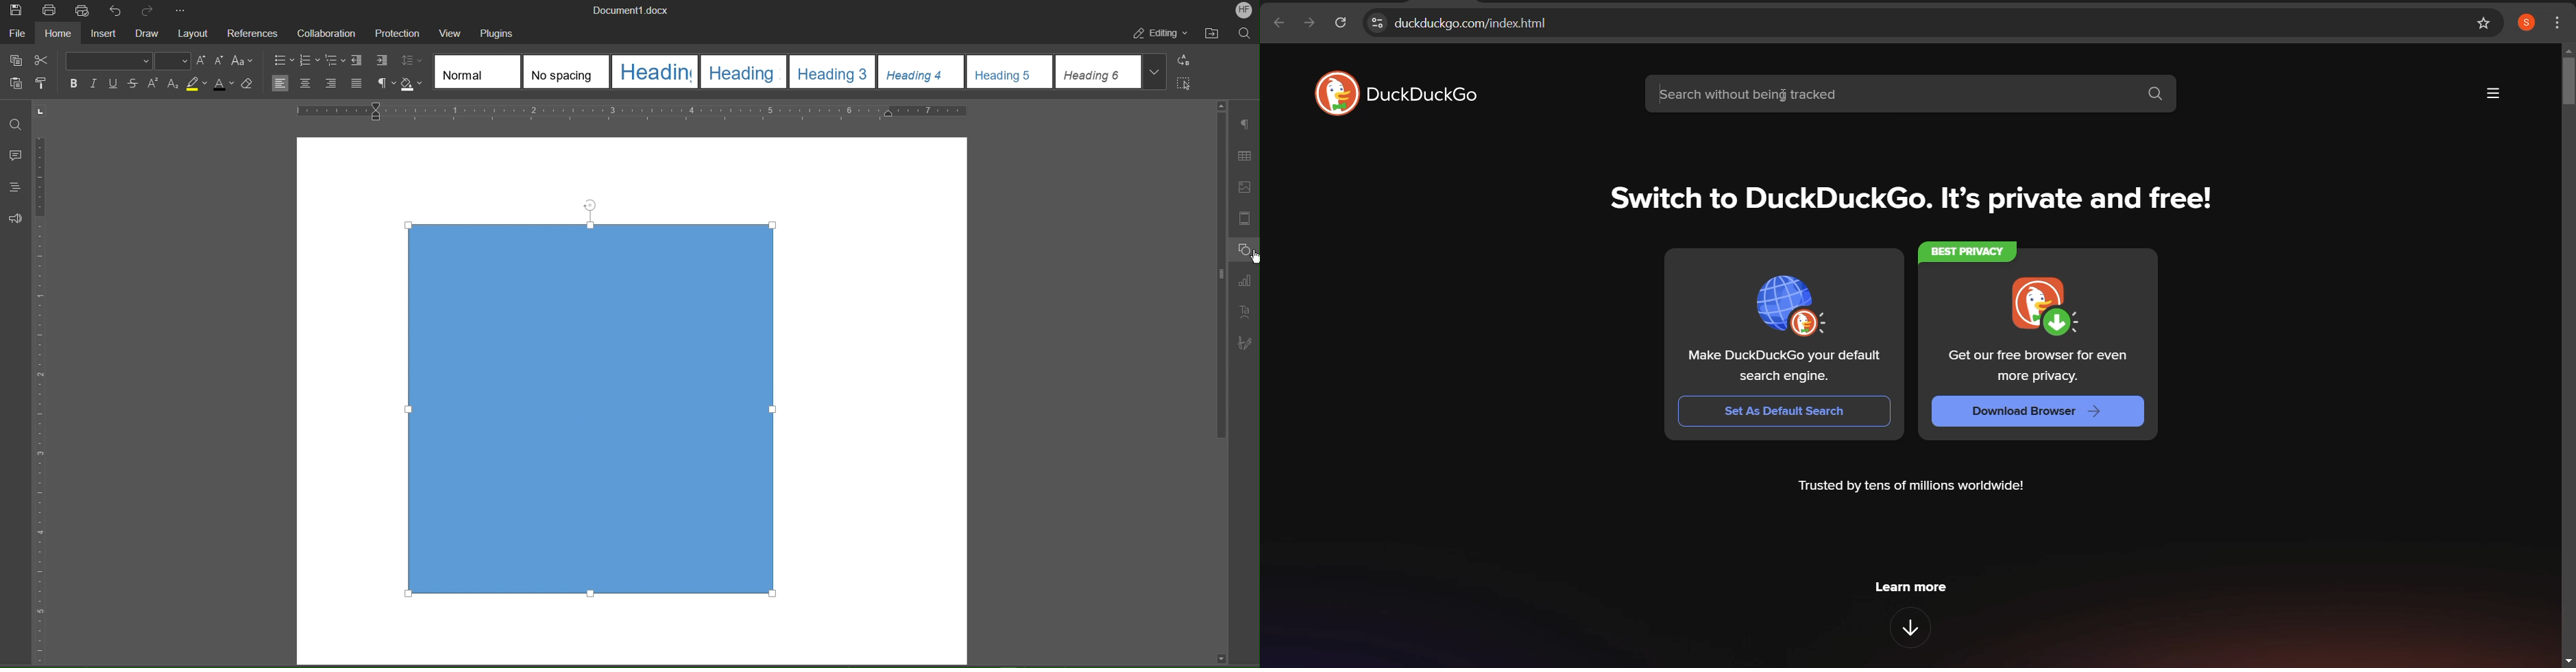 The image size is (2576, 672). Describe the element at coordinates (1340, 25) in the screenshot. I see `reload` at that location.